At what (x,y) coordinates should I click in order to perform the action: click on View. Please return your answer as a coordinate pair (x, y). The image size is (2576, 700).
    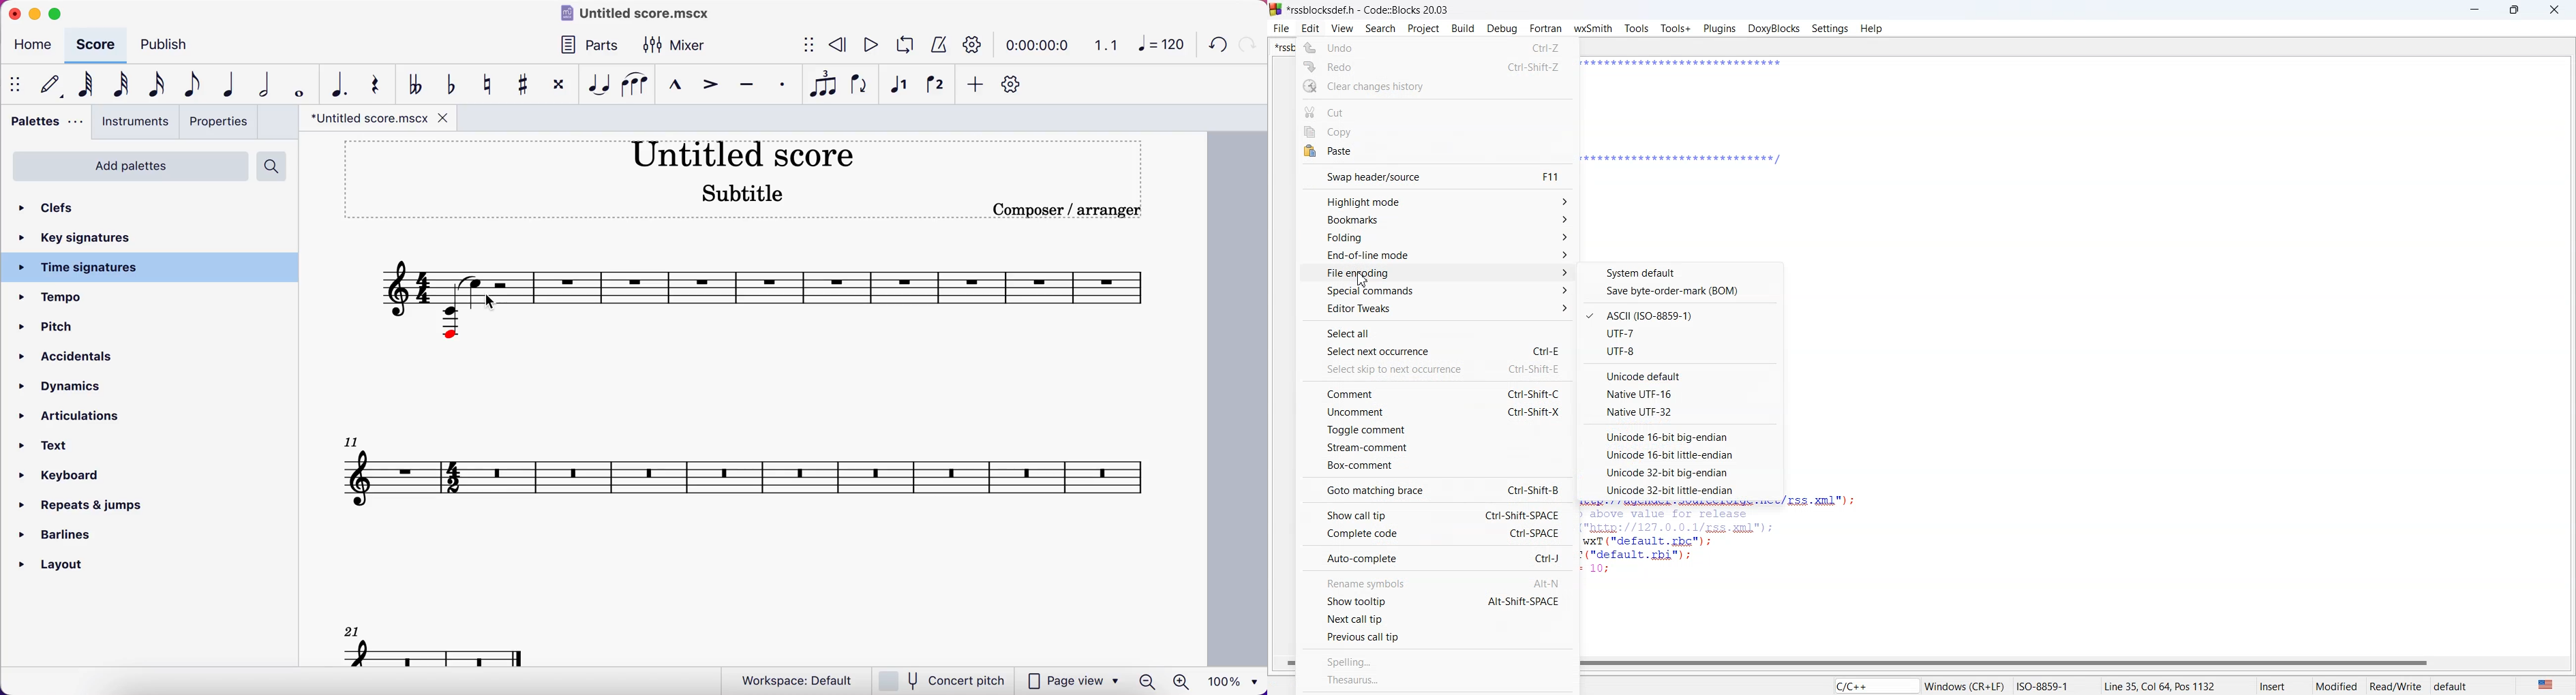
    Looking at the image, I should click on (1342, 29).